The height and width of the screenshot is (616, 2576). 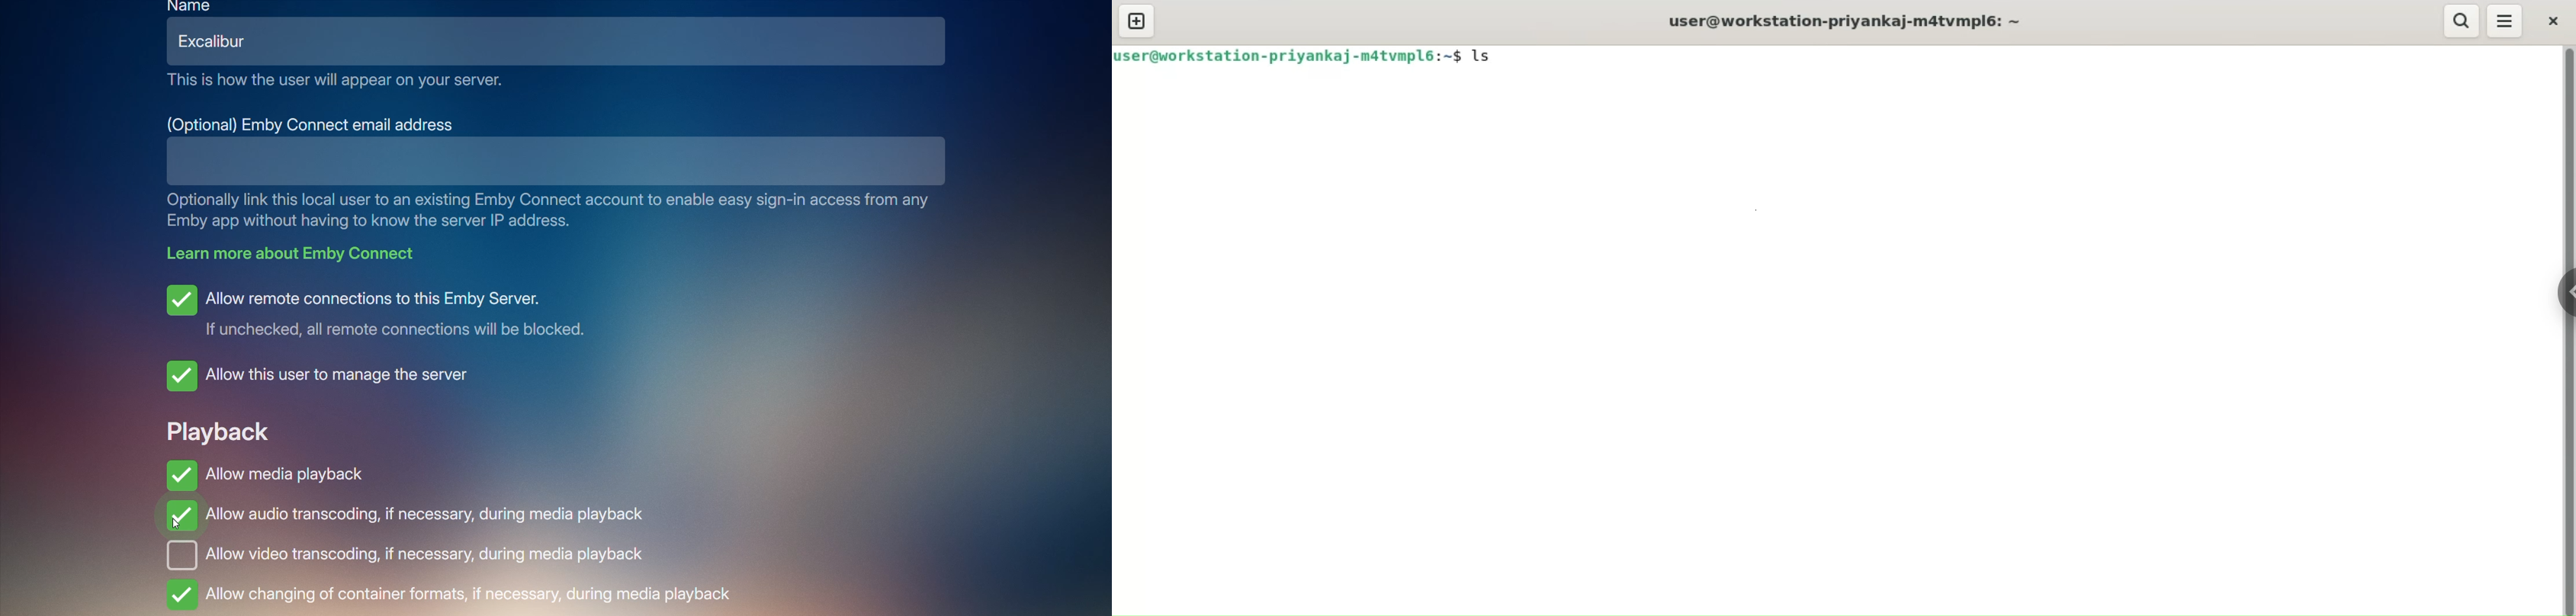 I want to click on + Allow changing of container formats, if necessary, during media playback, so click(x=453, y=595).